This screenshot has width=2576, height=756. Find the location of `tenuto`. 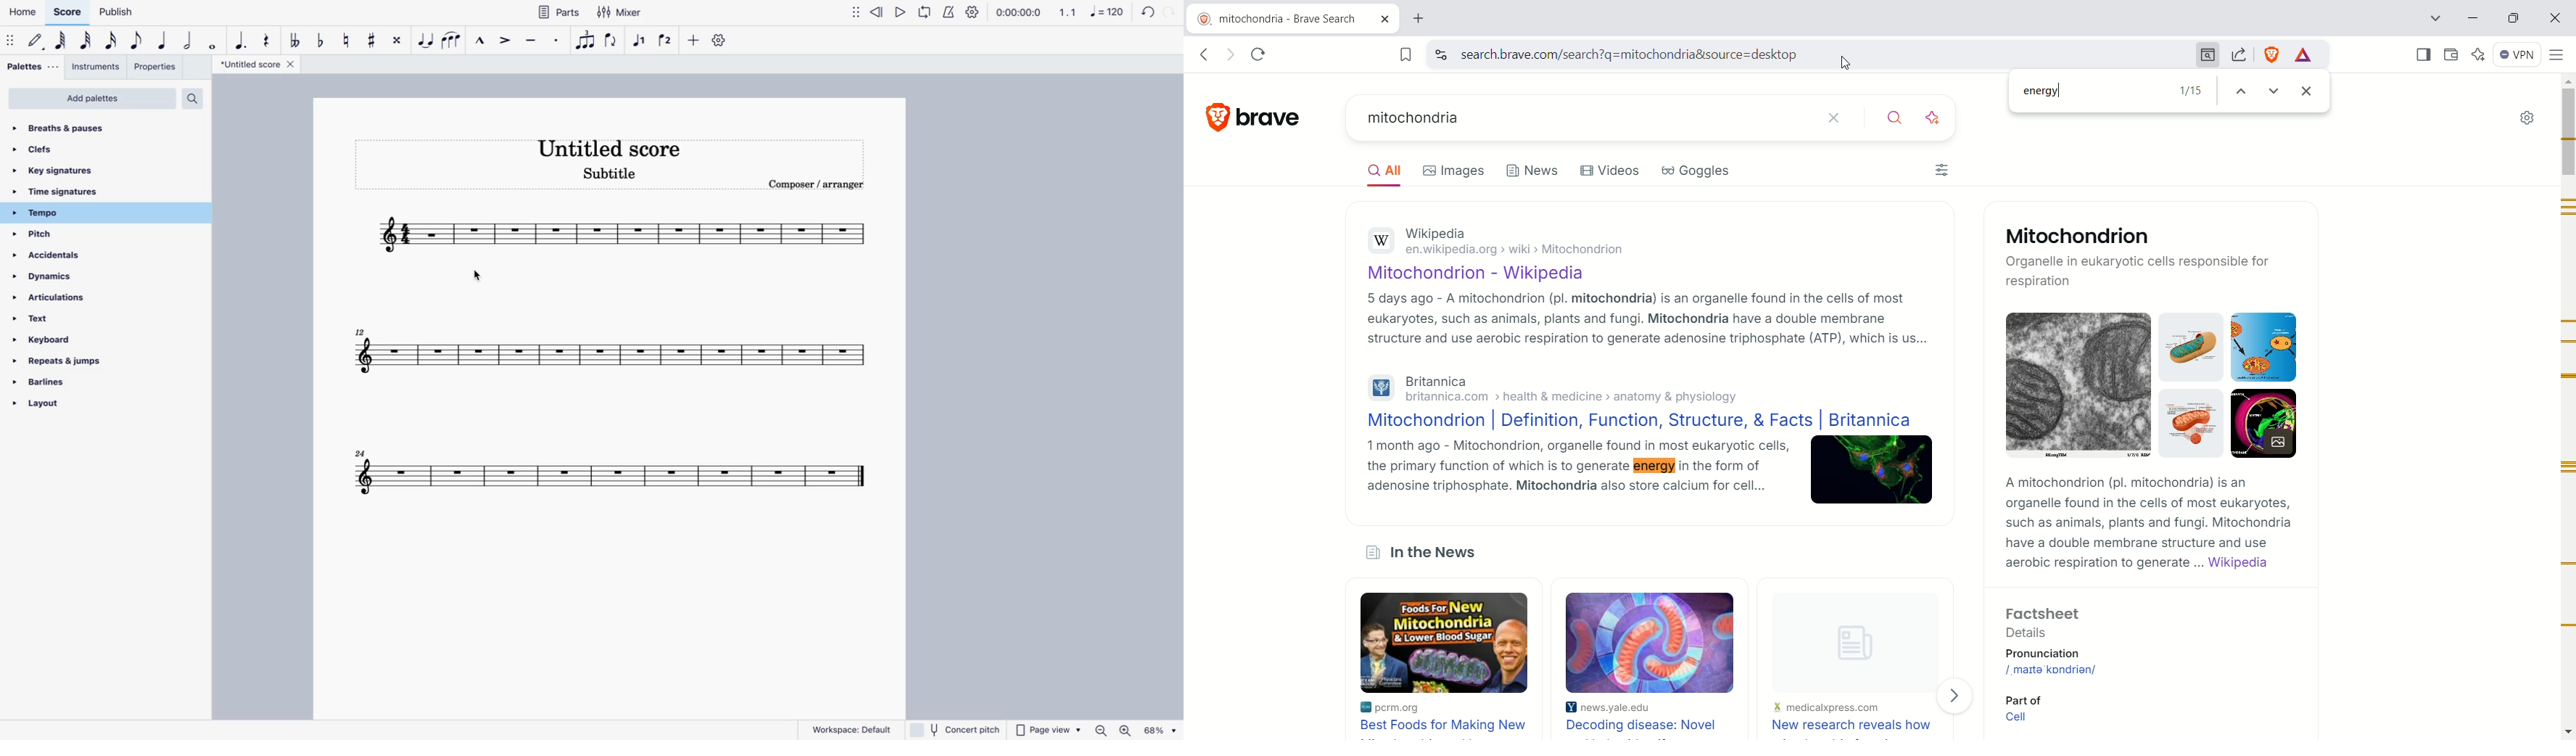

tenuto is located at coordinates (532, 42).